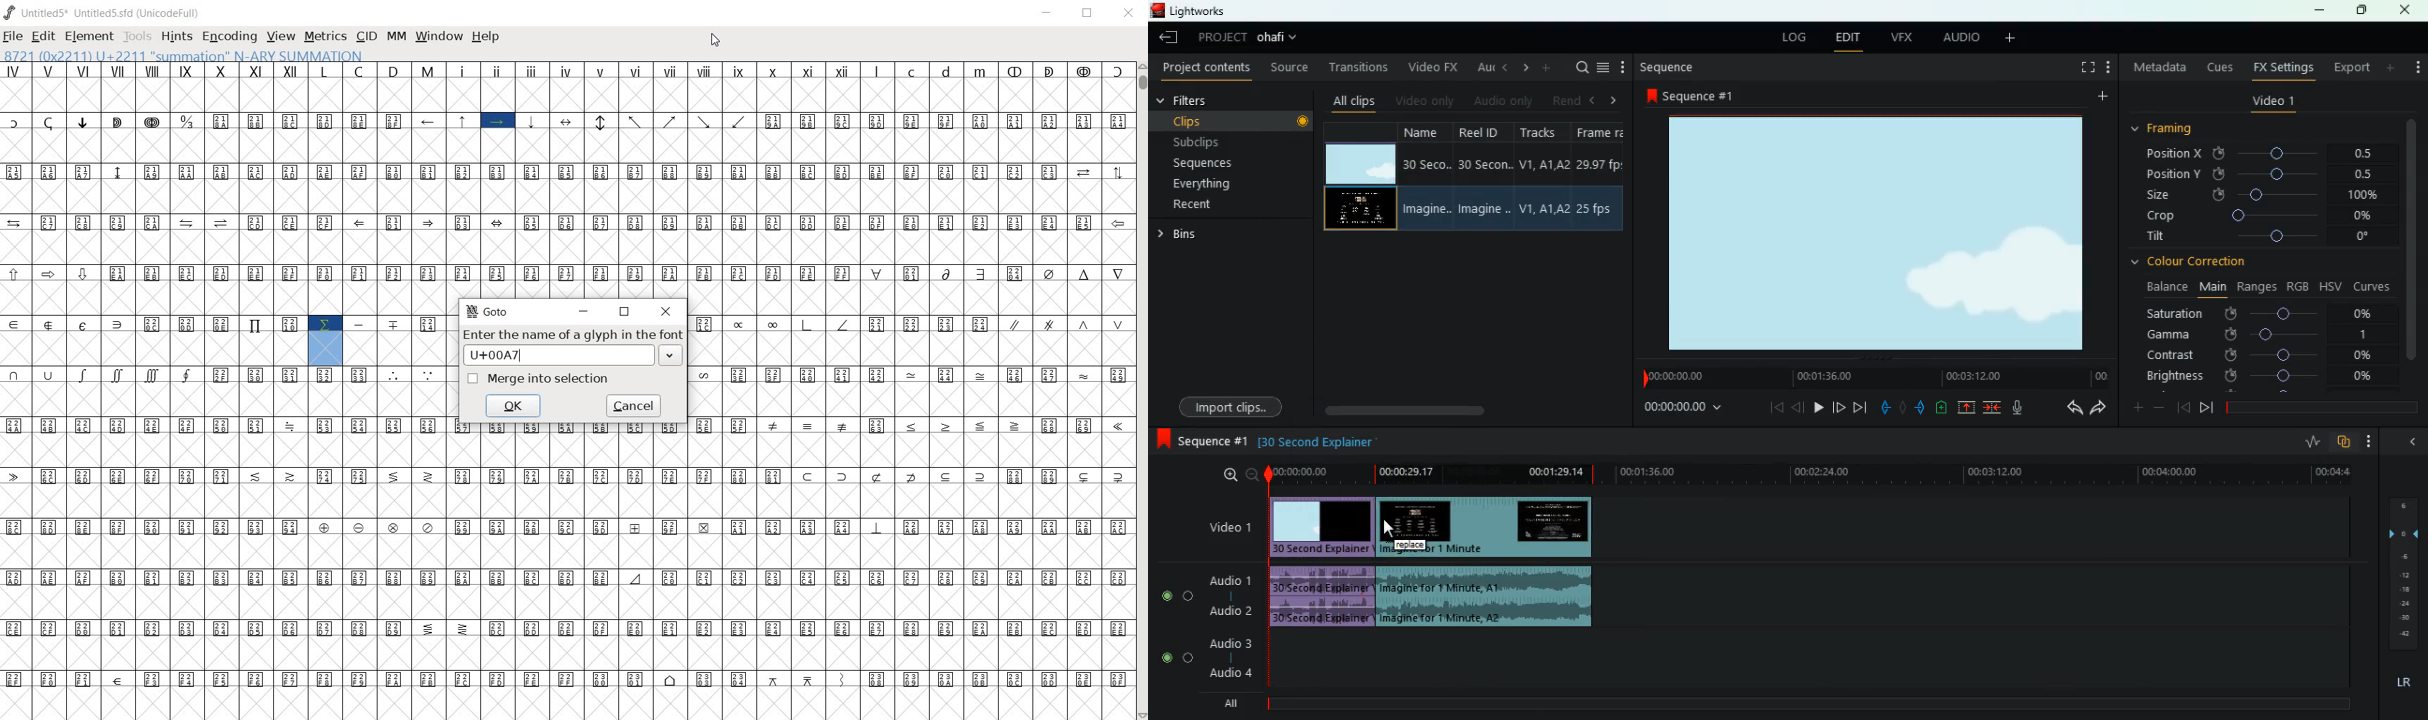 The height and width of the screenshot is (728, 2436). Describe the element at coordinates (1696, 95) in the screenshot. I see `sequence` at that location.